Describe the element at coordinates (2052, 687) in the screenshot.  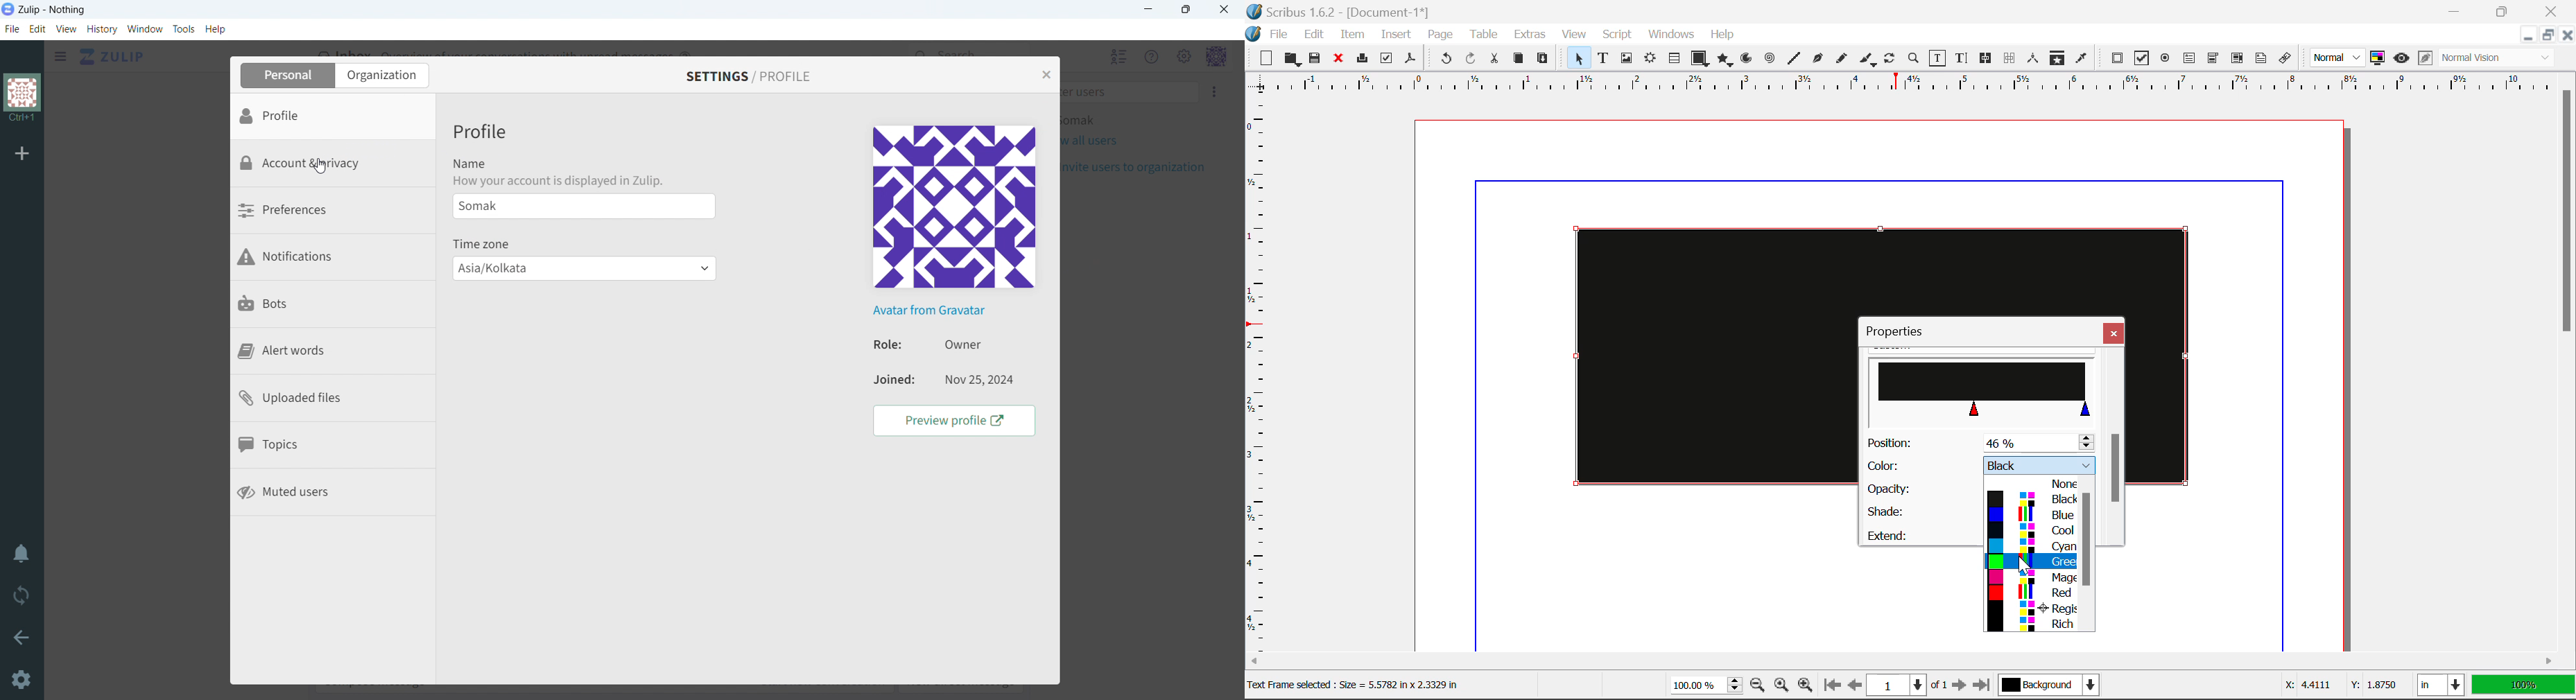
I see `Background` at that location.